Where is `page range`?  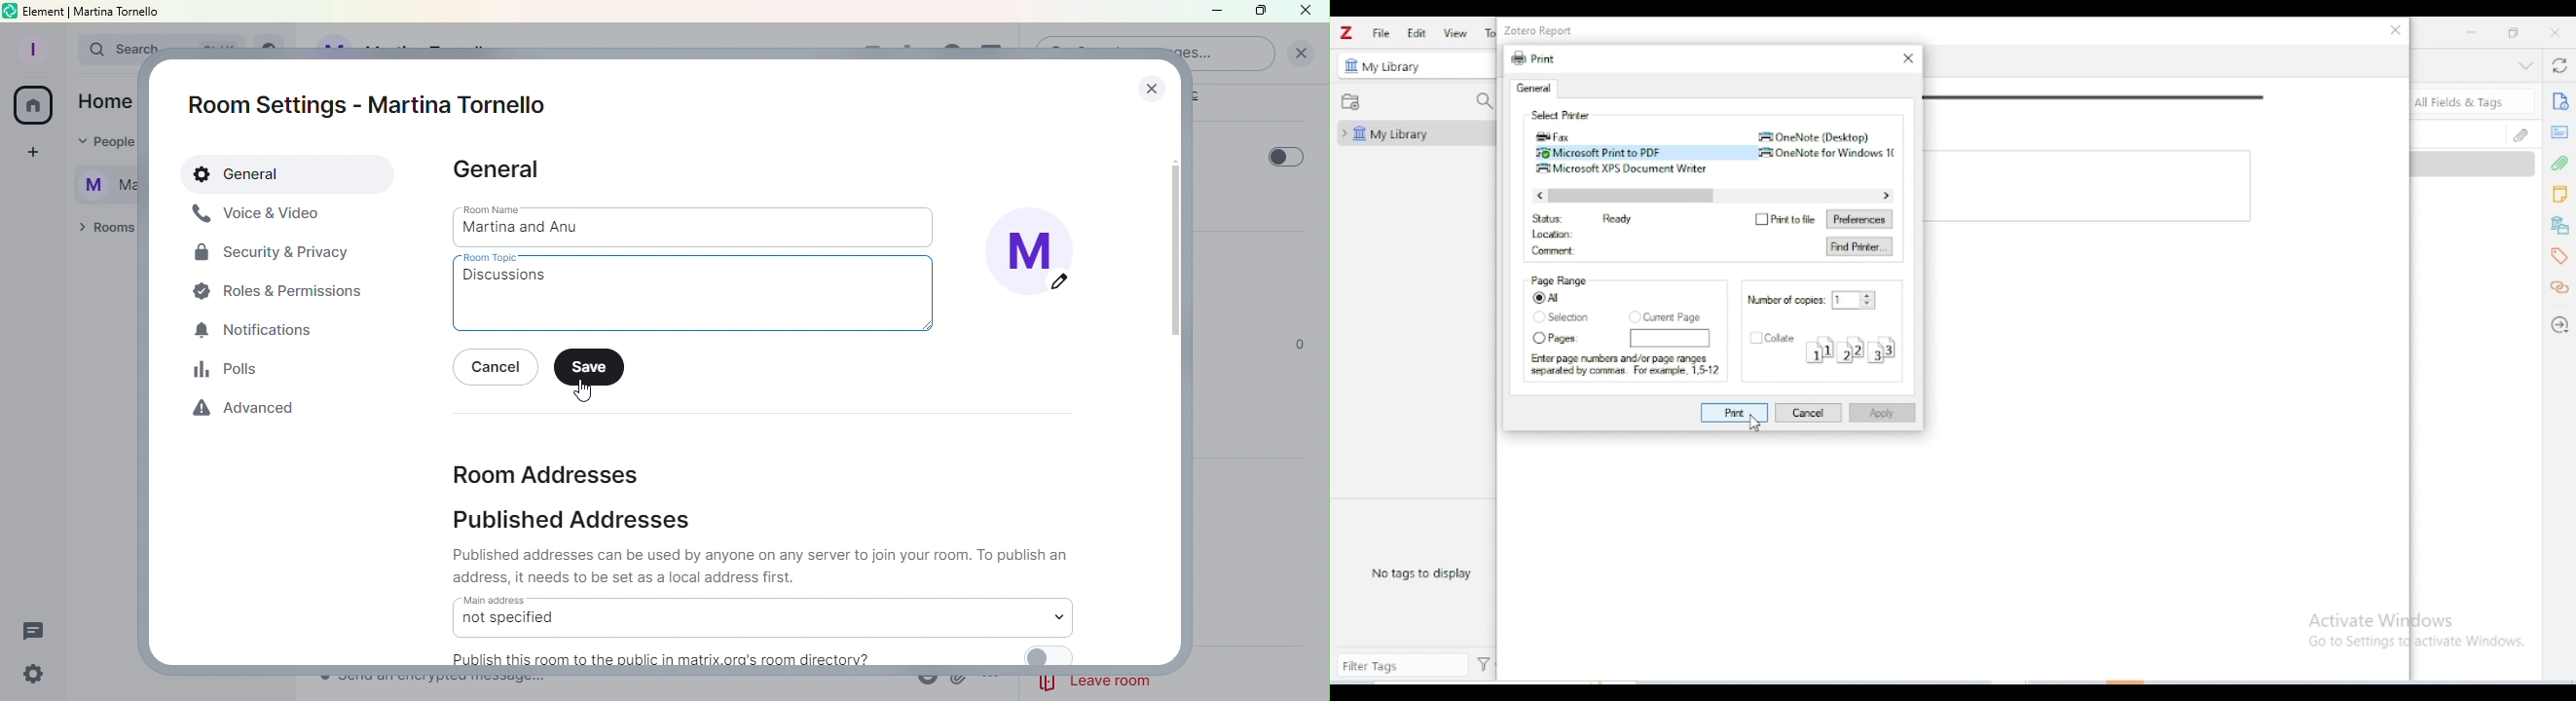 page range is located at coordinates (1558, 281).